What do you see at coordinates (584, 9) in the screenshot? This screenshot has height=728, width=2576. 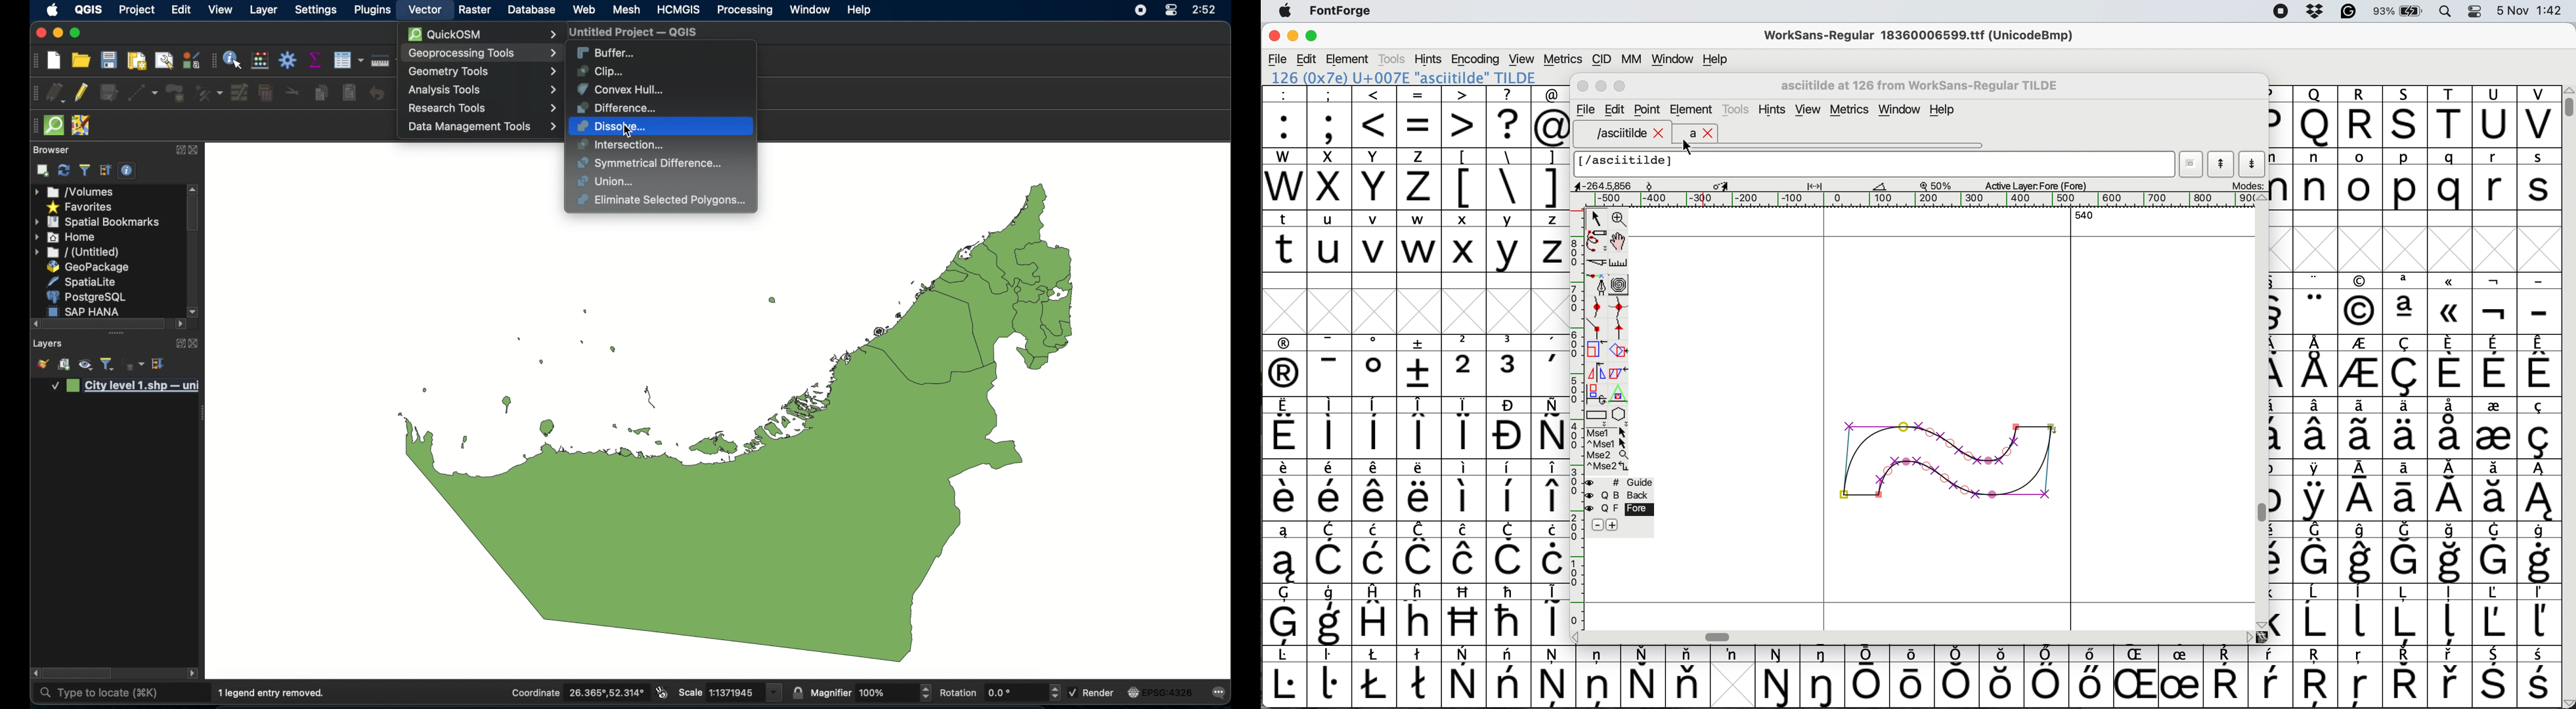 I see `web` at bounding box center [584, 9].